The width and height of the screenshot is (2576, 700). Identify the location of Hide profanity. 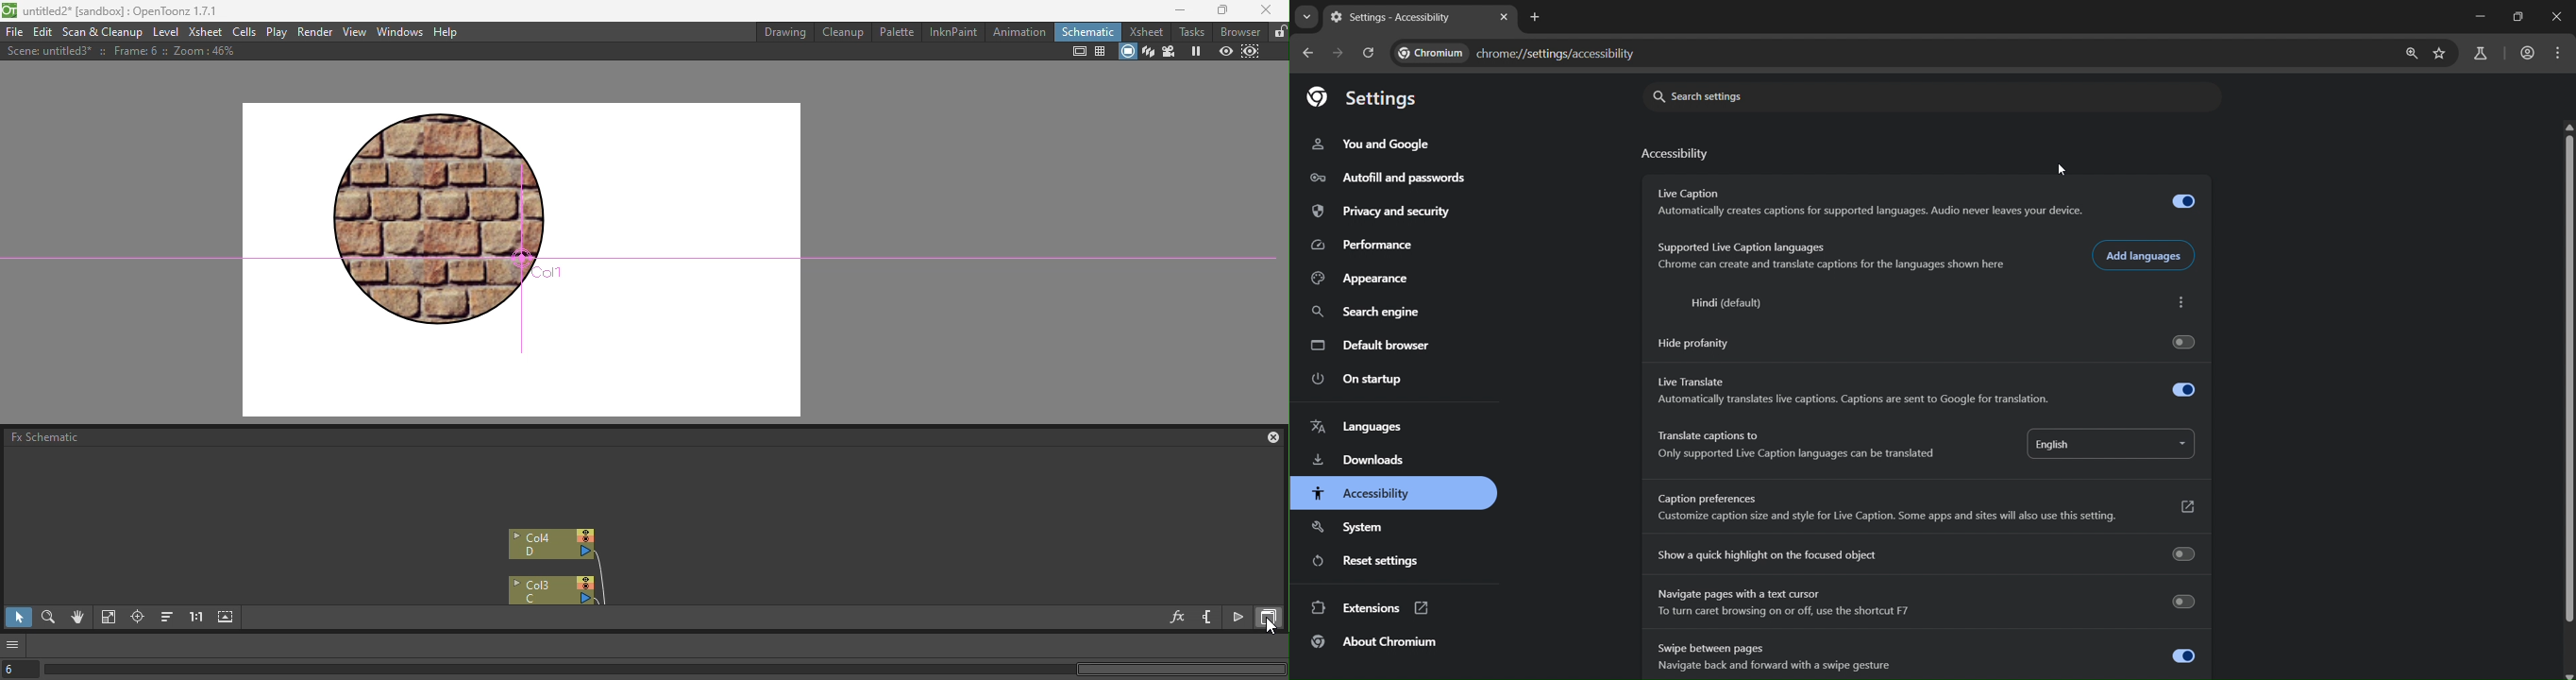
(1690, 344).